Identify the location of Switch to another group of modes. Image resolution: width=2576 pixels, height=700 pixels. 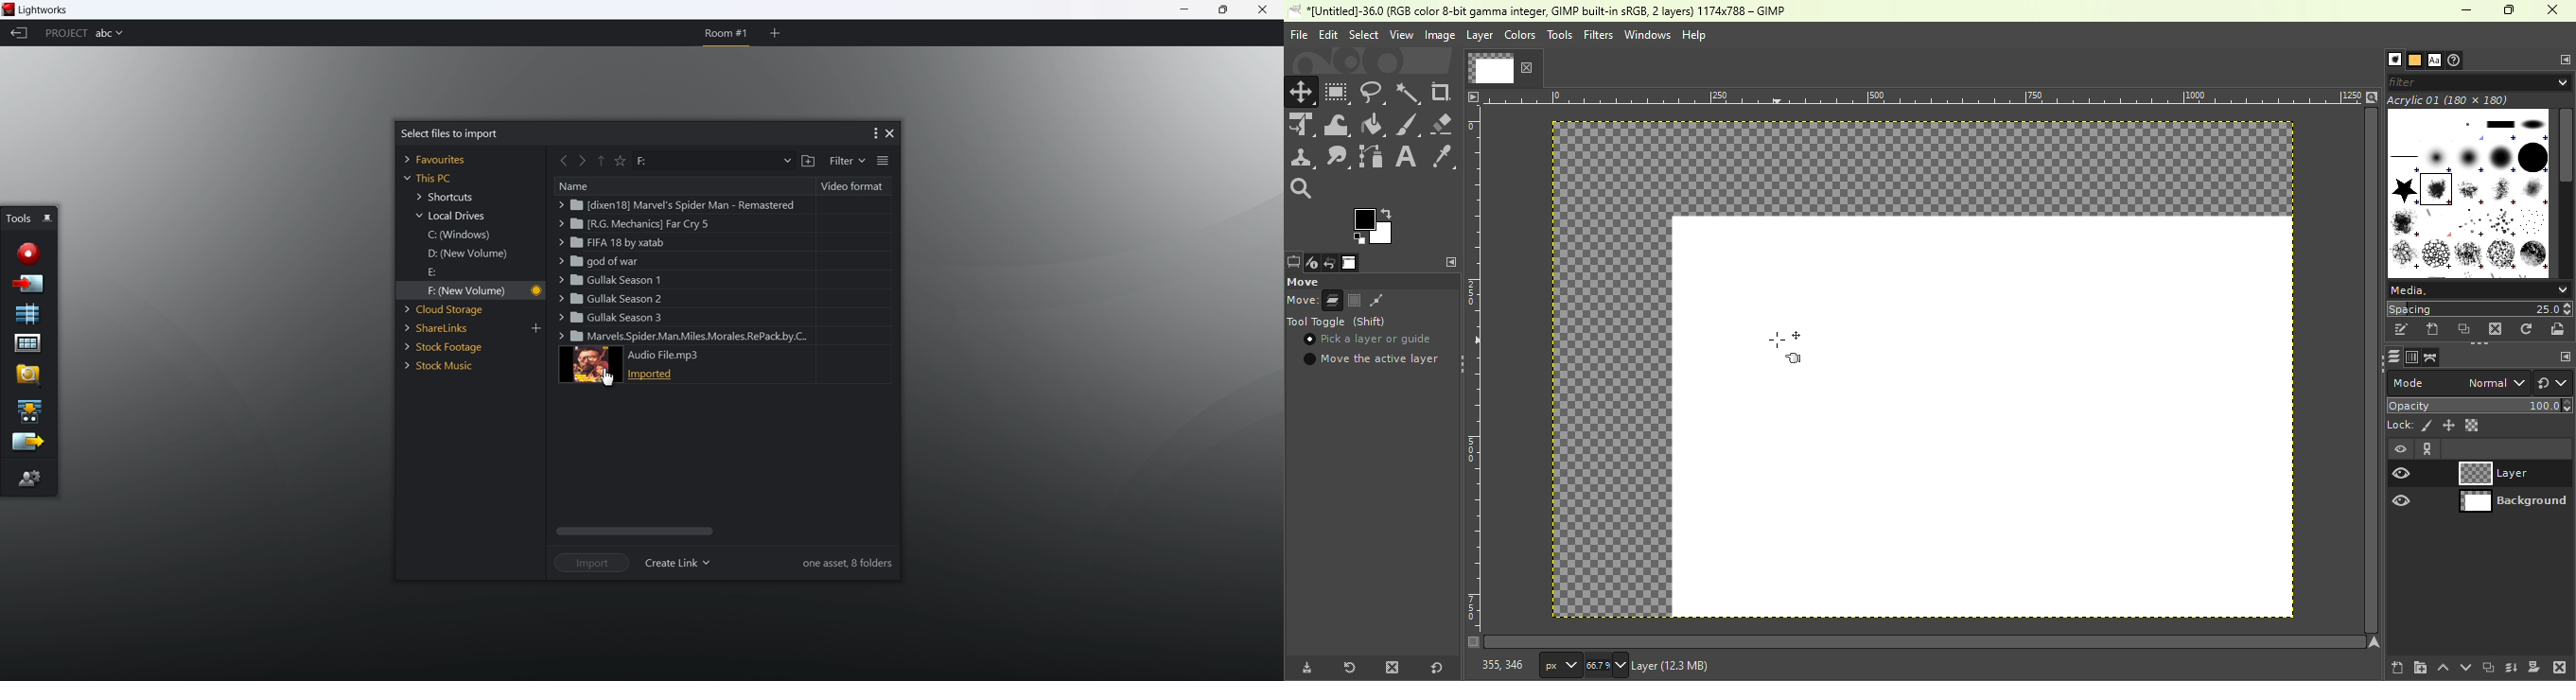
(2553, 383).